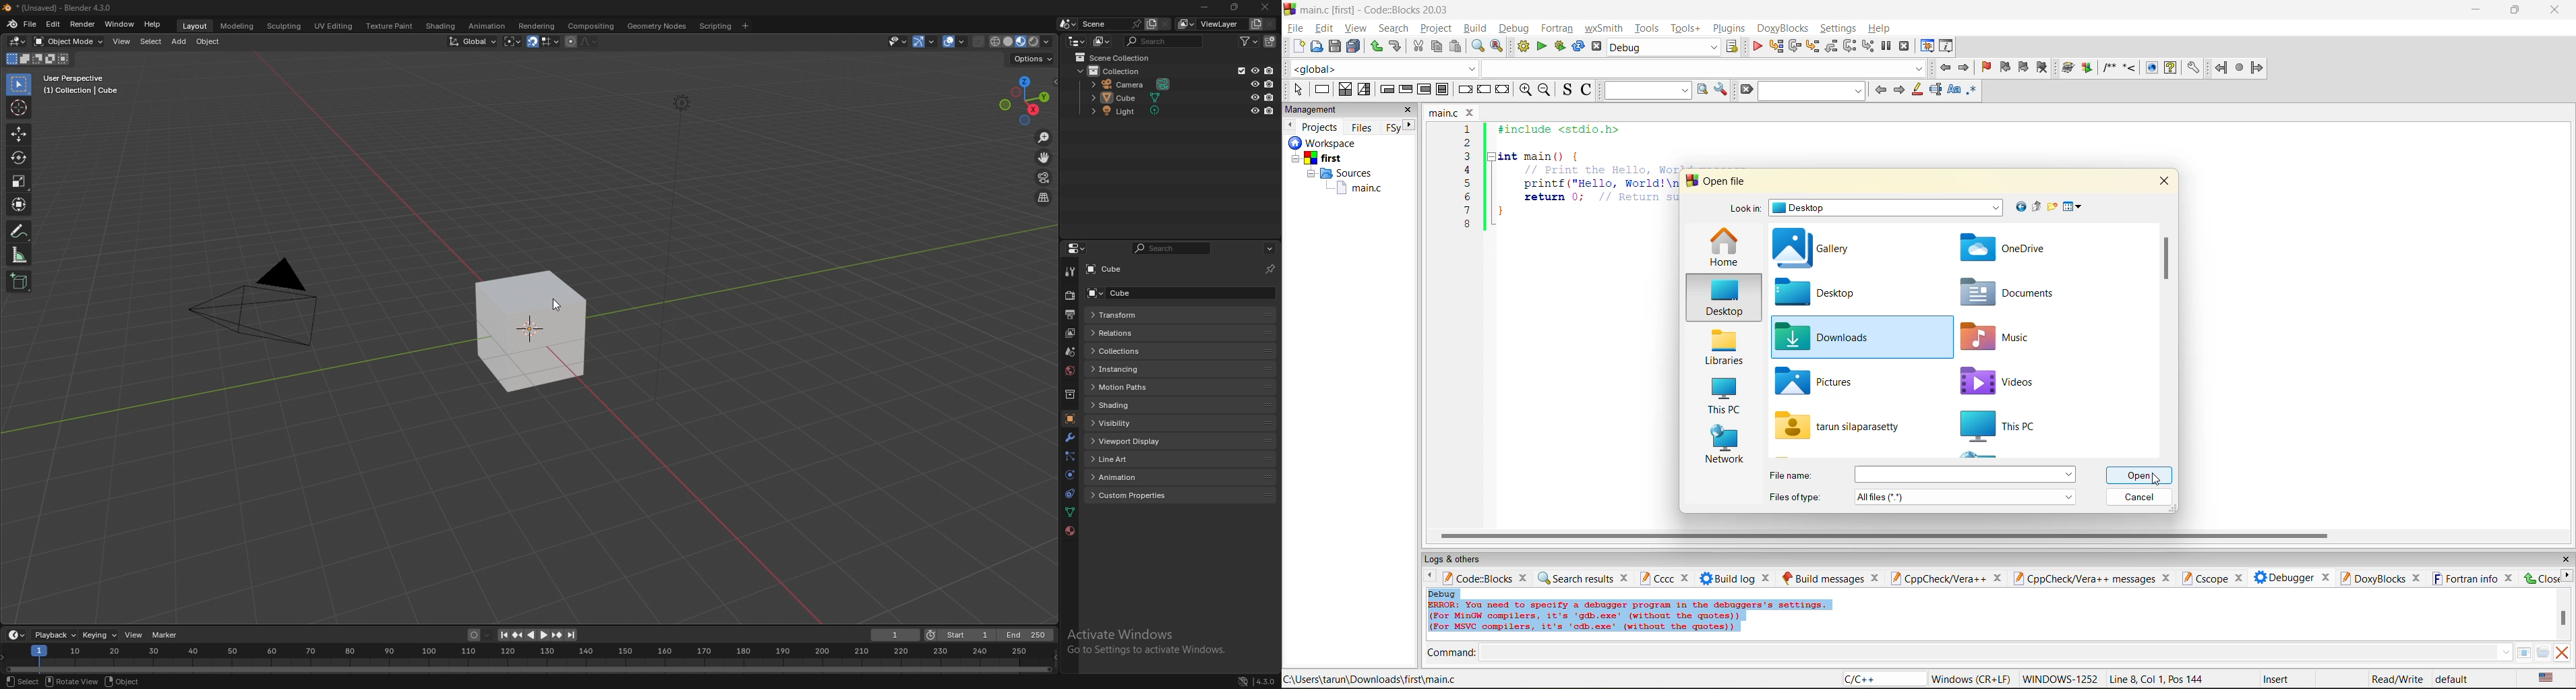 The height and width of the screenshot is (700, 2576). Describe the element at coordinates (2523, 652) in the screenshot. I see `tables` at that location.